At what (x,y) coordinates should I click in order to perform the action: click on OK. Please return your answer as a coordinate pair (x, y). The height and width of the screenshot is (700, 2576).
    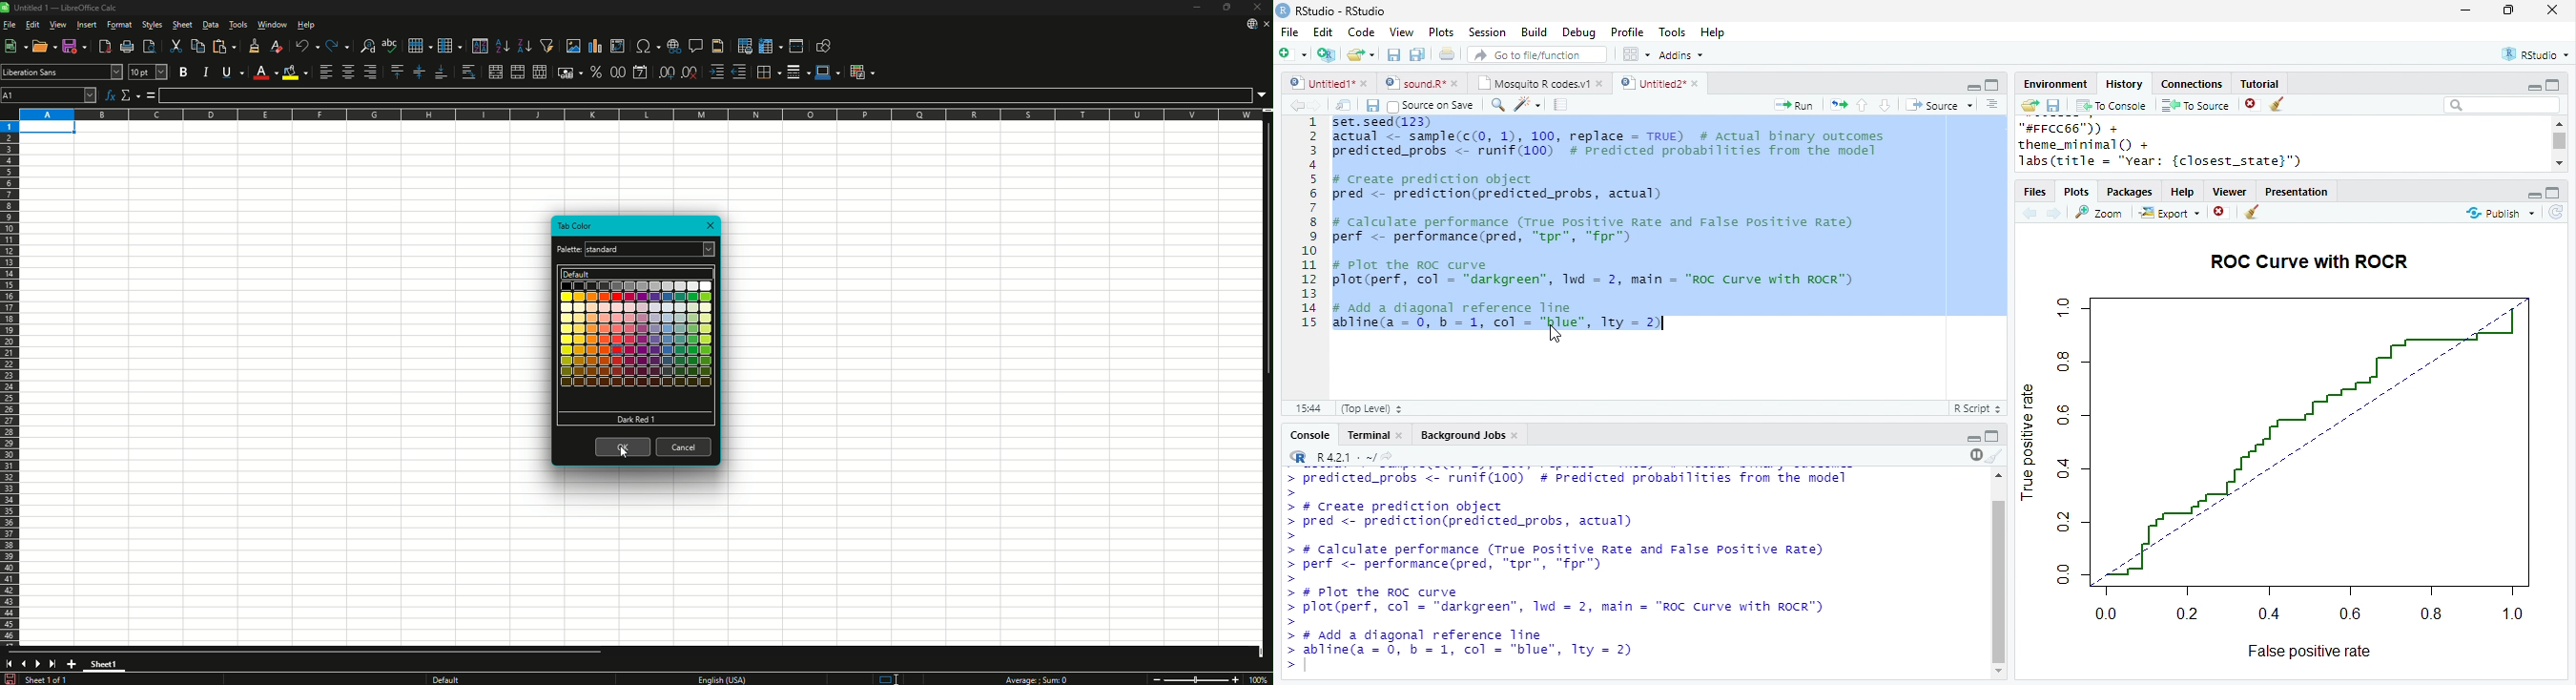
    Looking at the image, I should click on (624, 447).